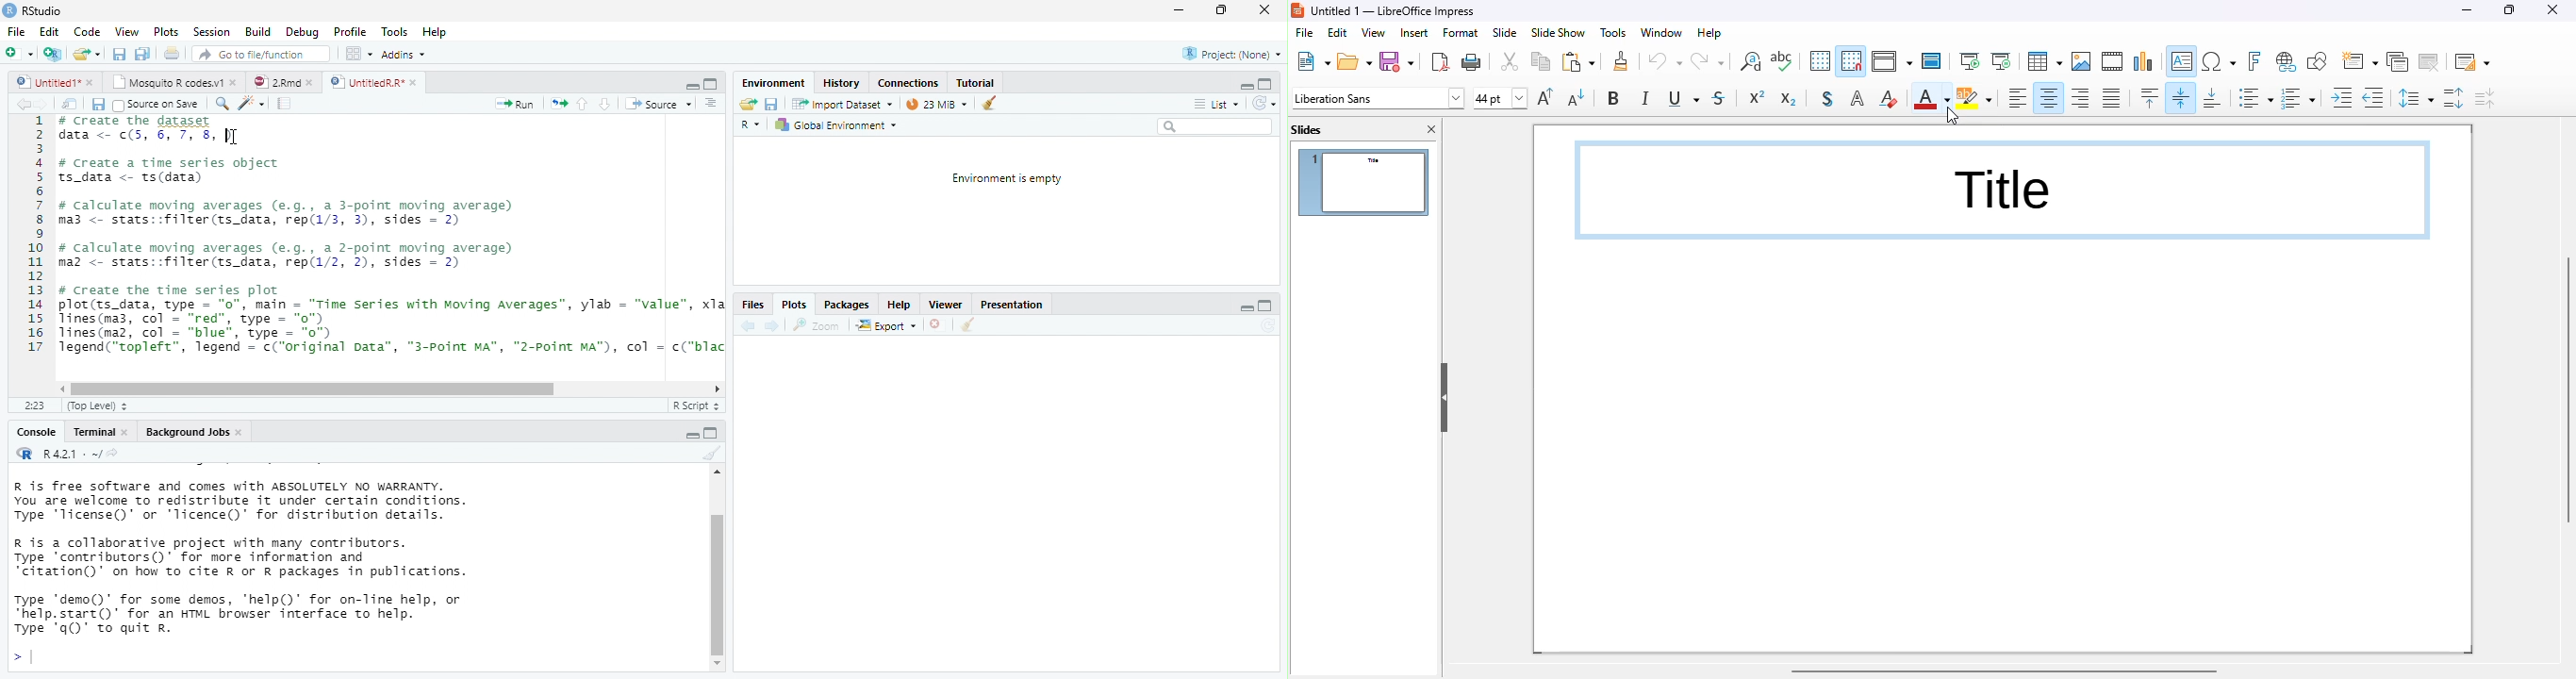 The image size is (2576, 700). I want to click on Refresh, so click(1264, 104).